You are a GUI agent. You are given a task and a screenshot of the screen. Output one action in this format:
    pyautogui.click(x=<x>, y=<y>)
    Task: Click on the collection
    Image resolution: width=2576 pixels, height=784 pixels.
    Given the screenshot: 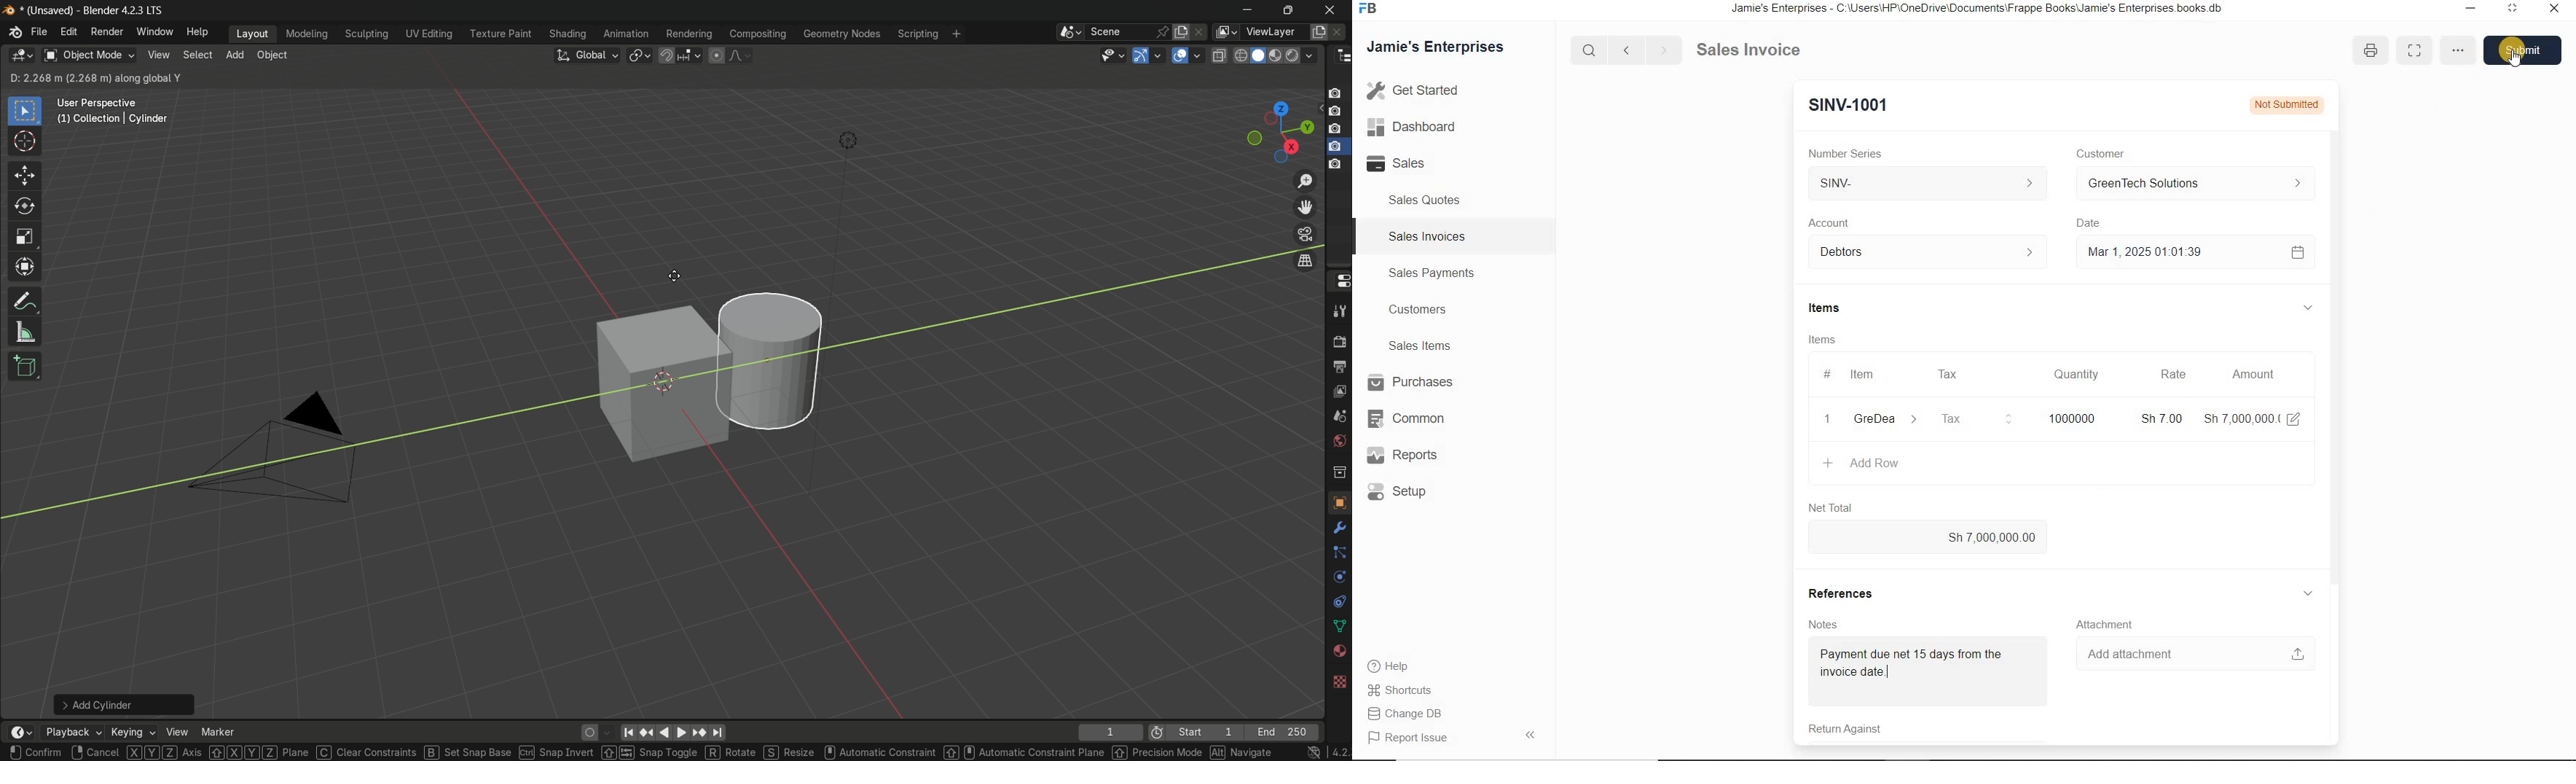 What is the action you would take?
    pyautogui.click(x=1337, y=472)
    